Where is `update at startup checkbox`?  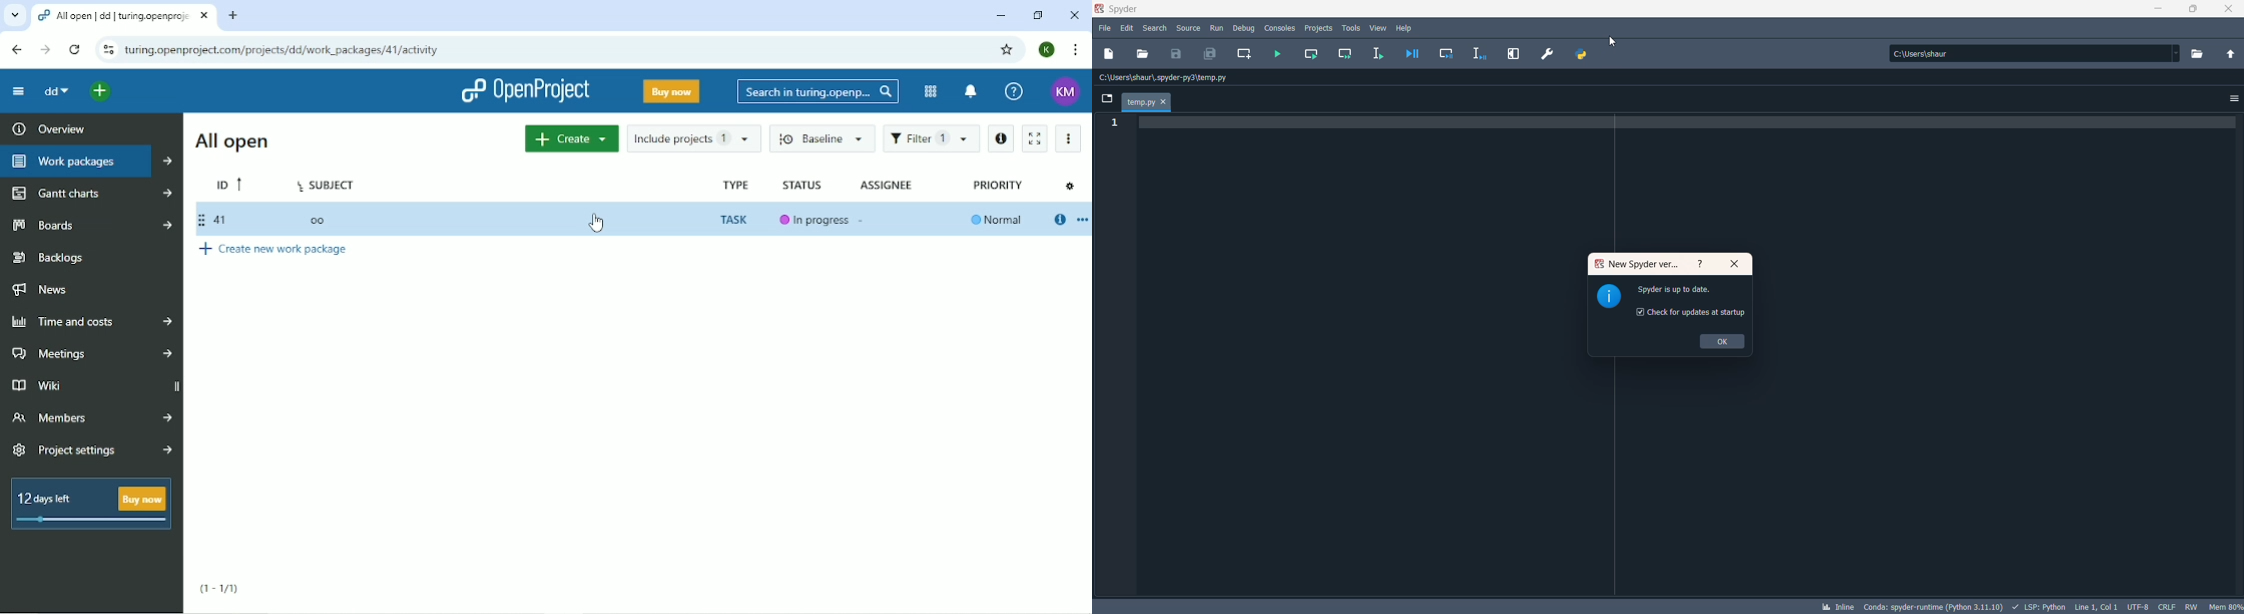
update at startup checkbox is located at coordinates (1693, 316).